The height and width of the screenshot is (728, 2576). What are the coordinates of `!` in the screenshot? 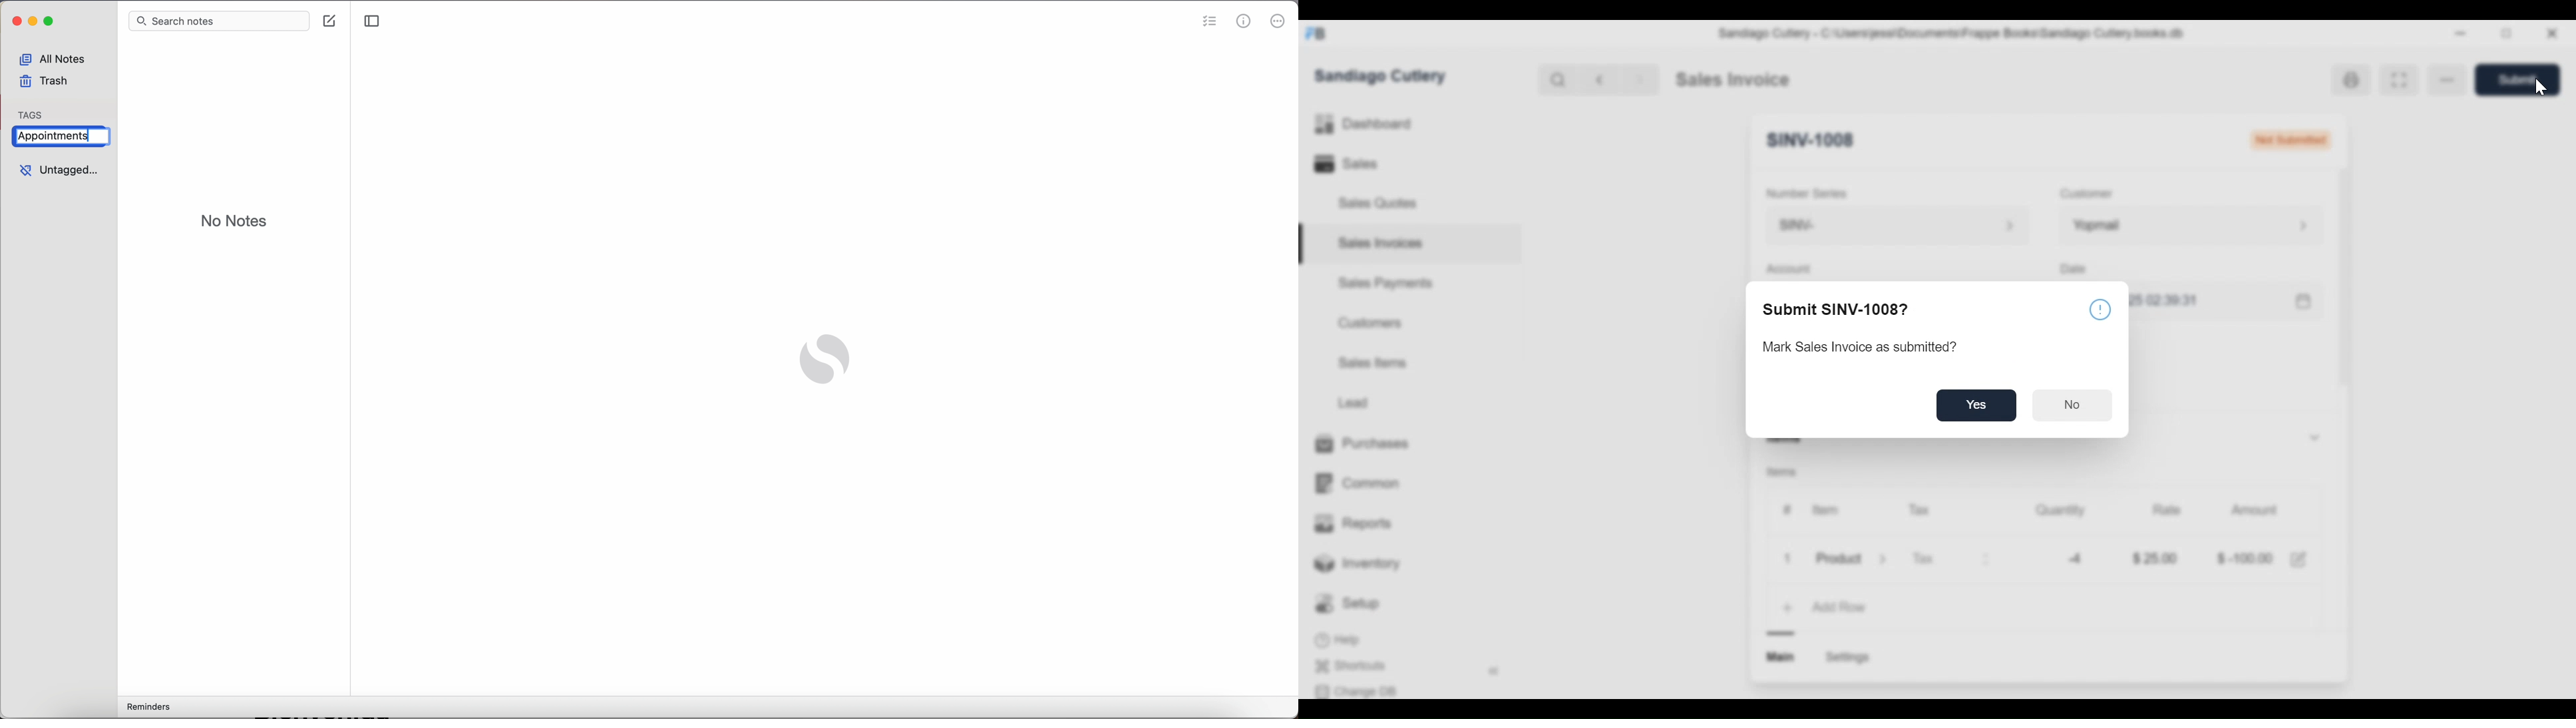 It's located at (2098, 310).